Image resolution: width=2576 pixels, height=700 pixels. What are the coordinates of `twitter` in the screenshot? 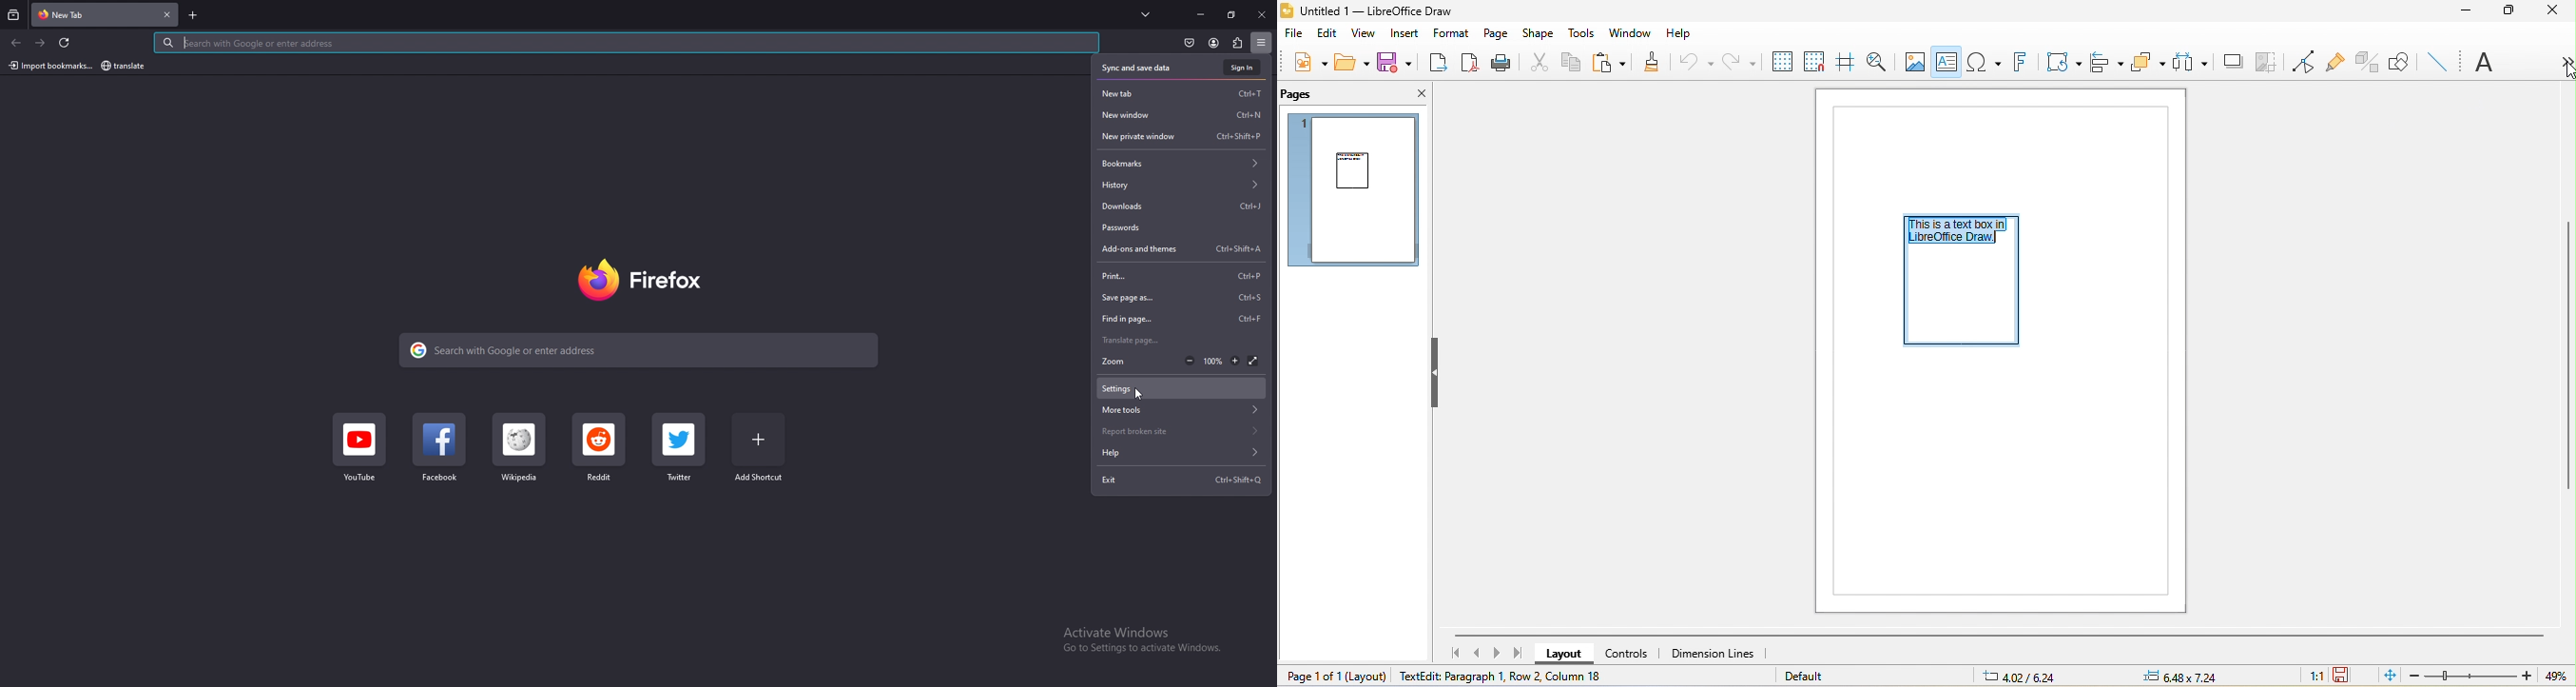 It's located at (679, 447).